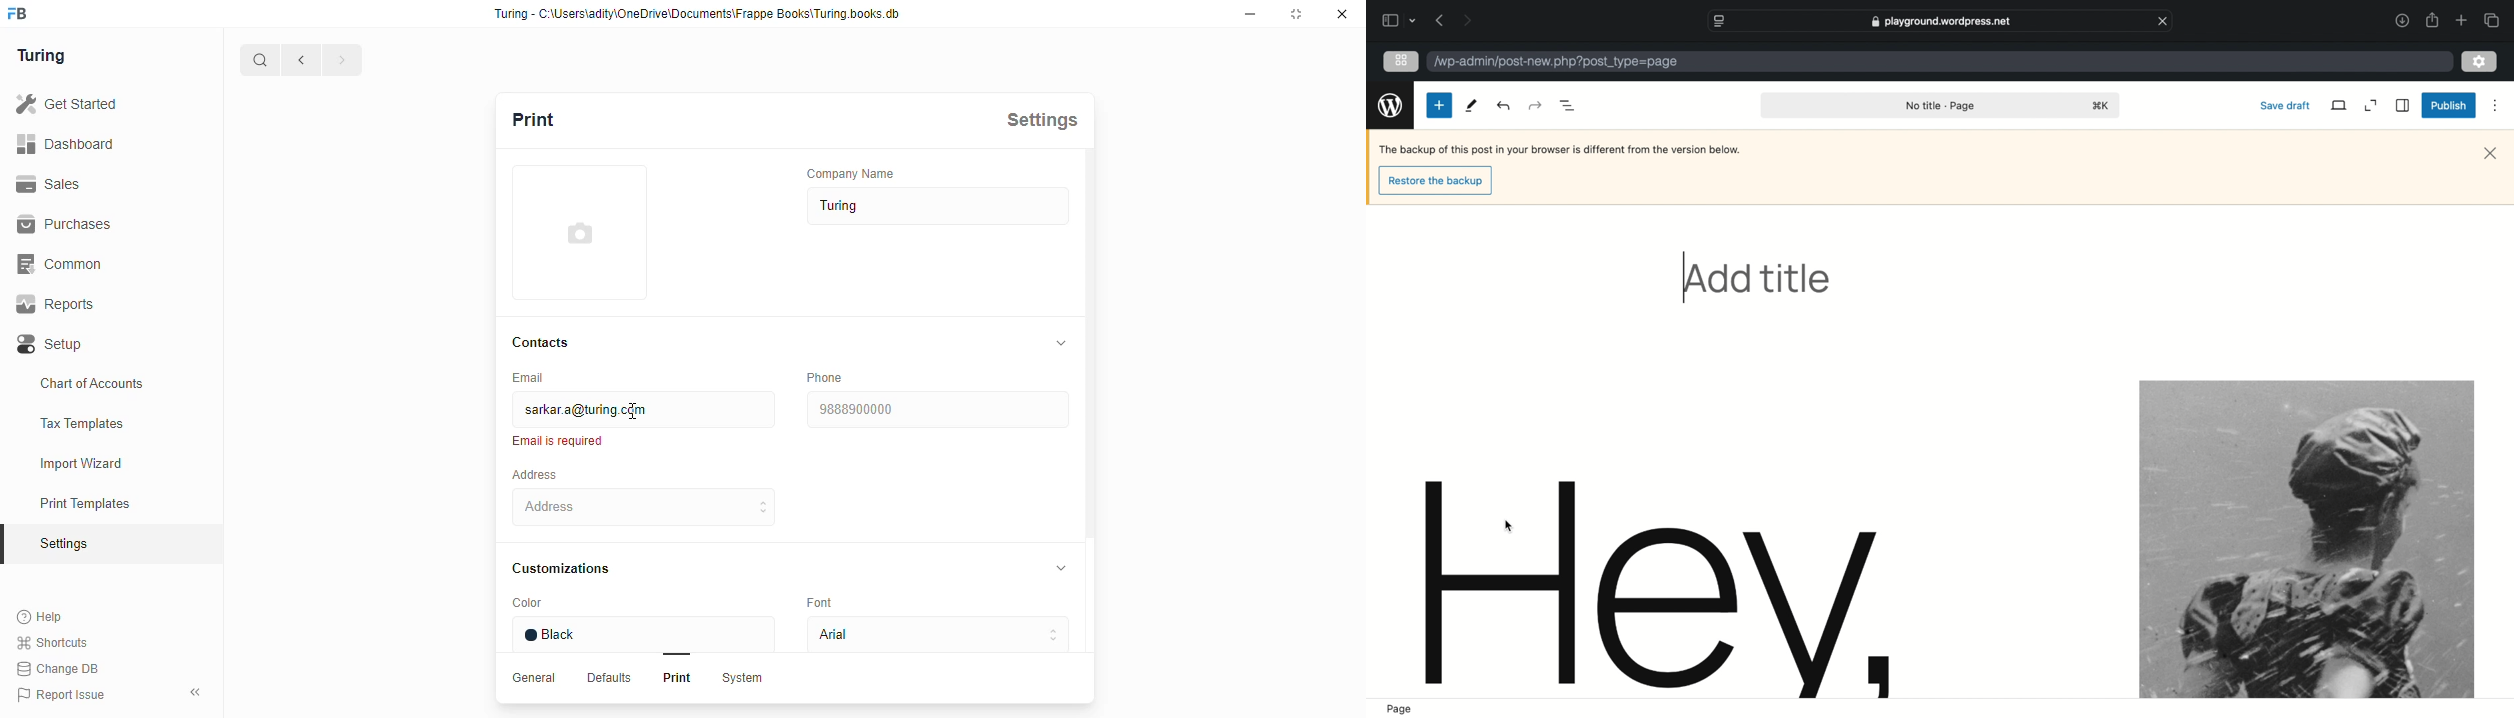  What do you see at coordinates (71, 143) in the screenshot?
I see `Dashboard` at bounding box center [71, 143].